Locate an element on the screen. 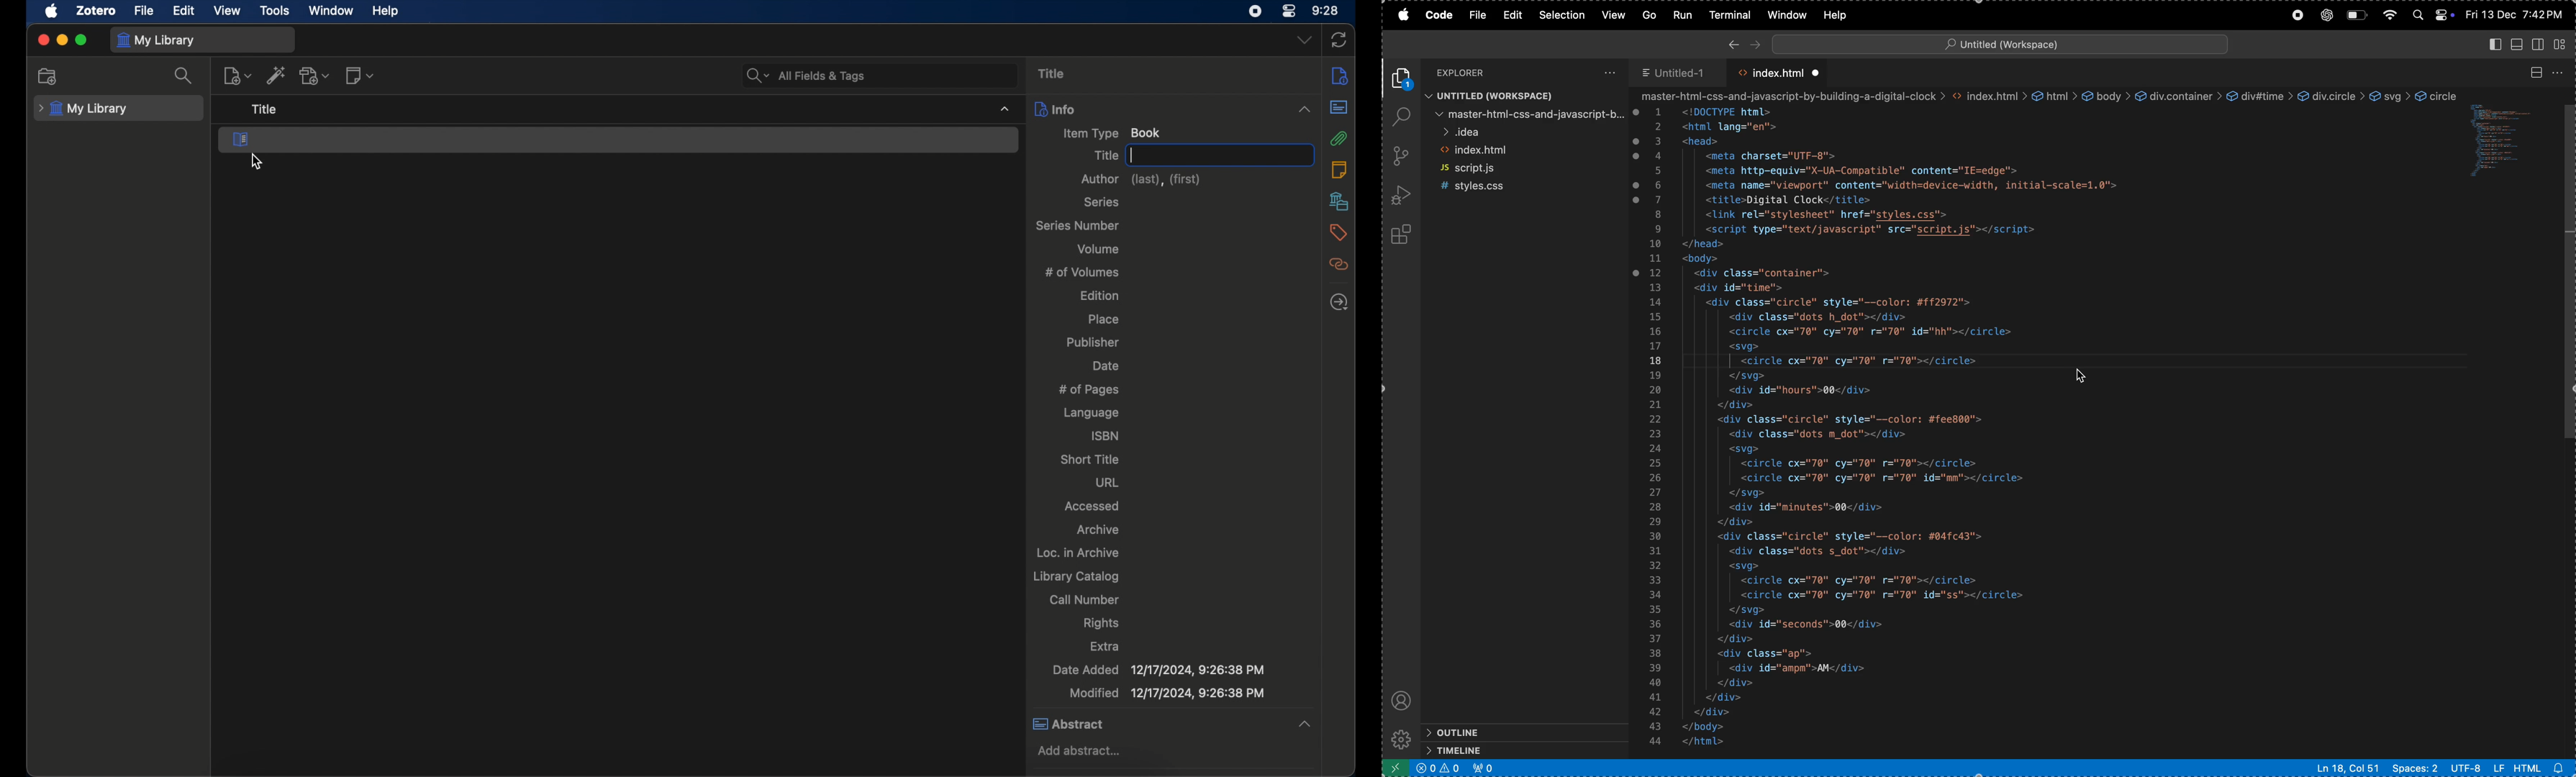 The image size is (2576, 784). close is located at coordinates (43, 40).